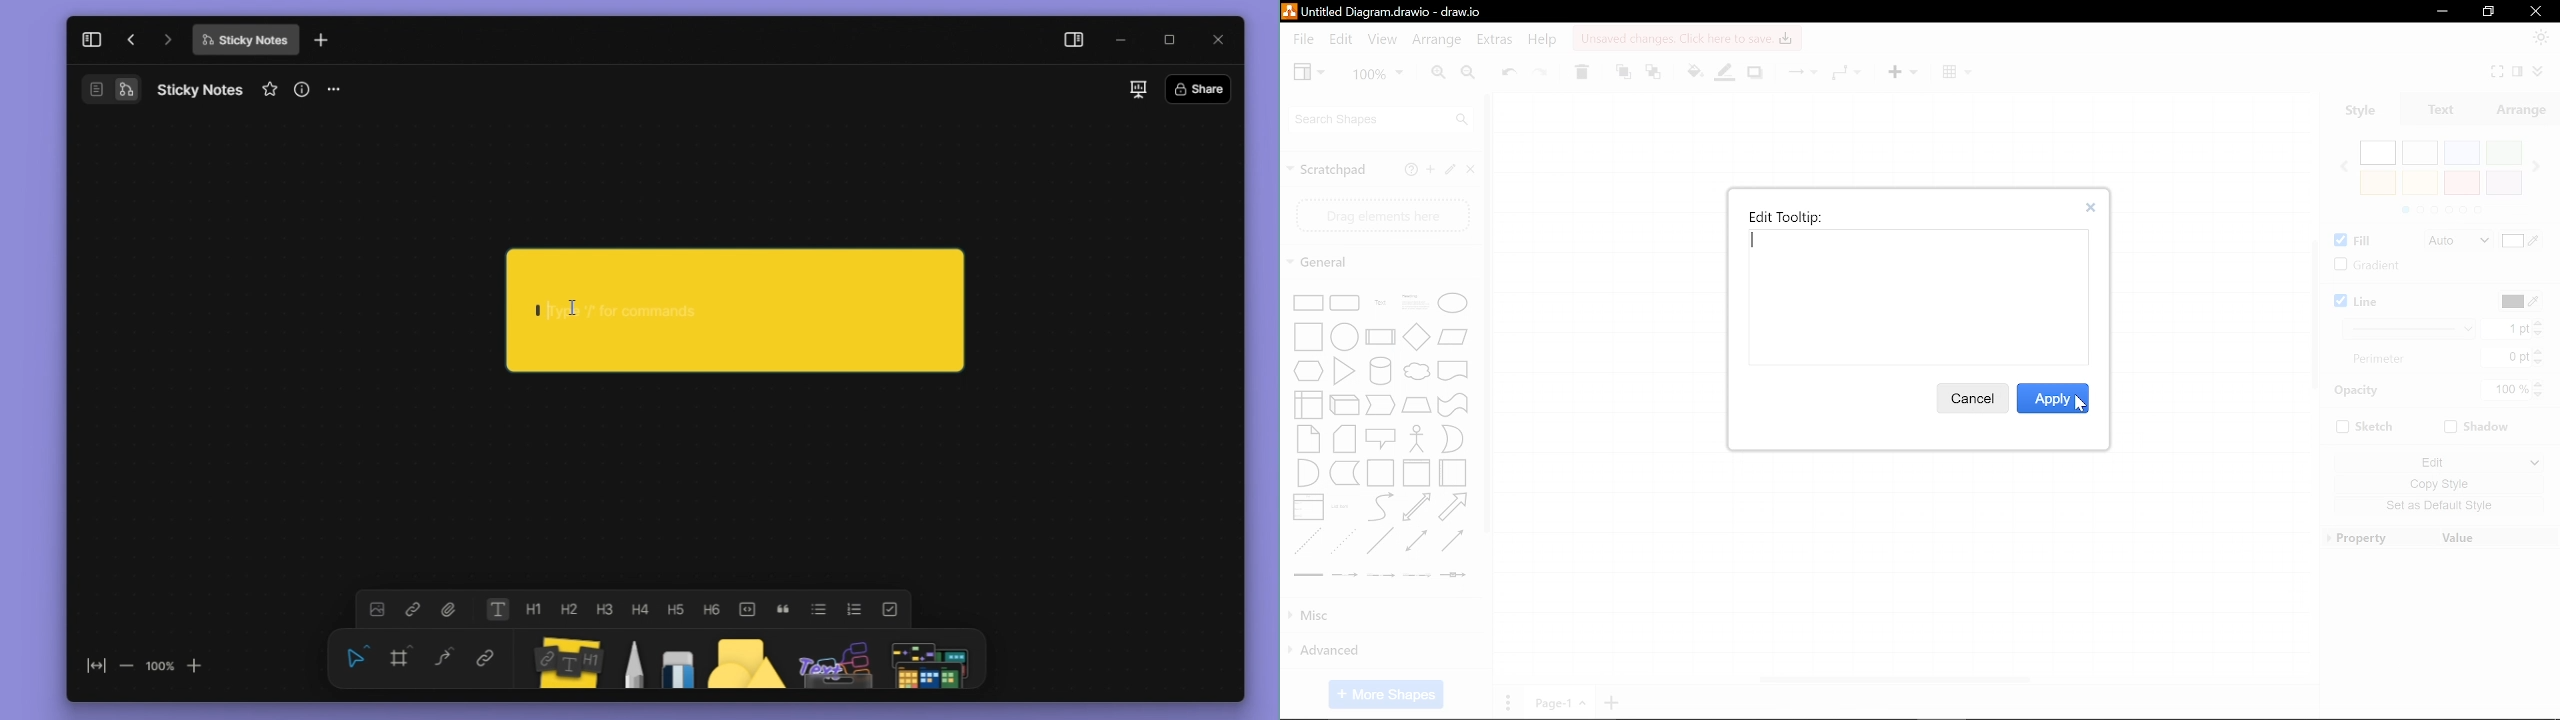 The image size is (2576, 728). Describe the element at coordinates (2534, 11) in the screenshot. I see `Close window` at that location.